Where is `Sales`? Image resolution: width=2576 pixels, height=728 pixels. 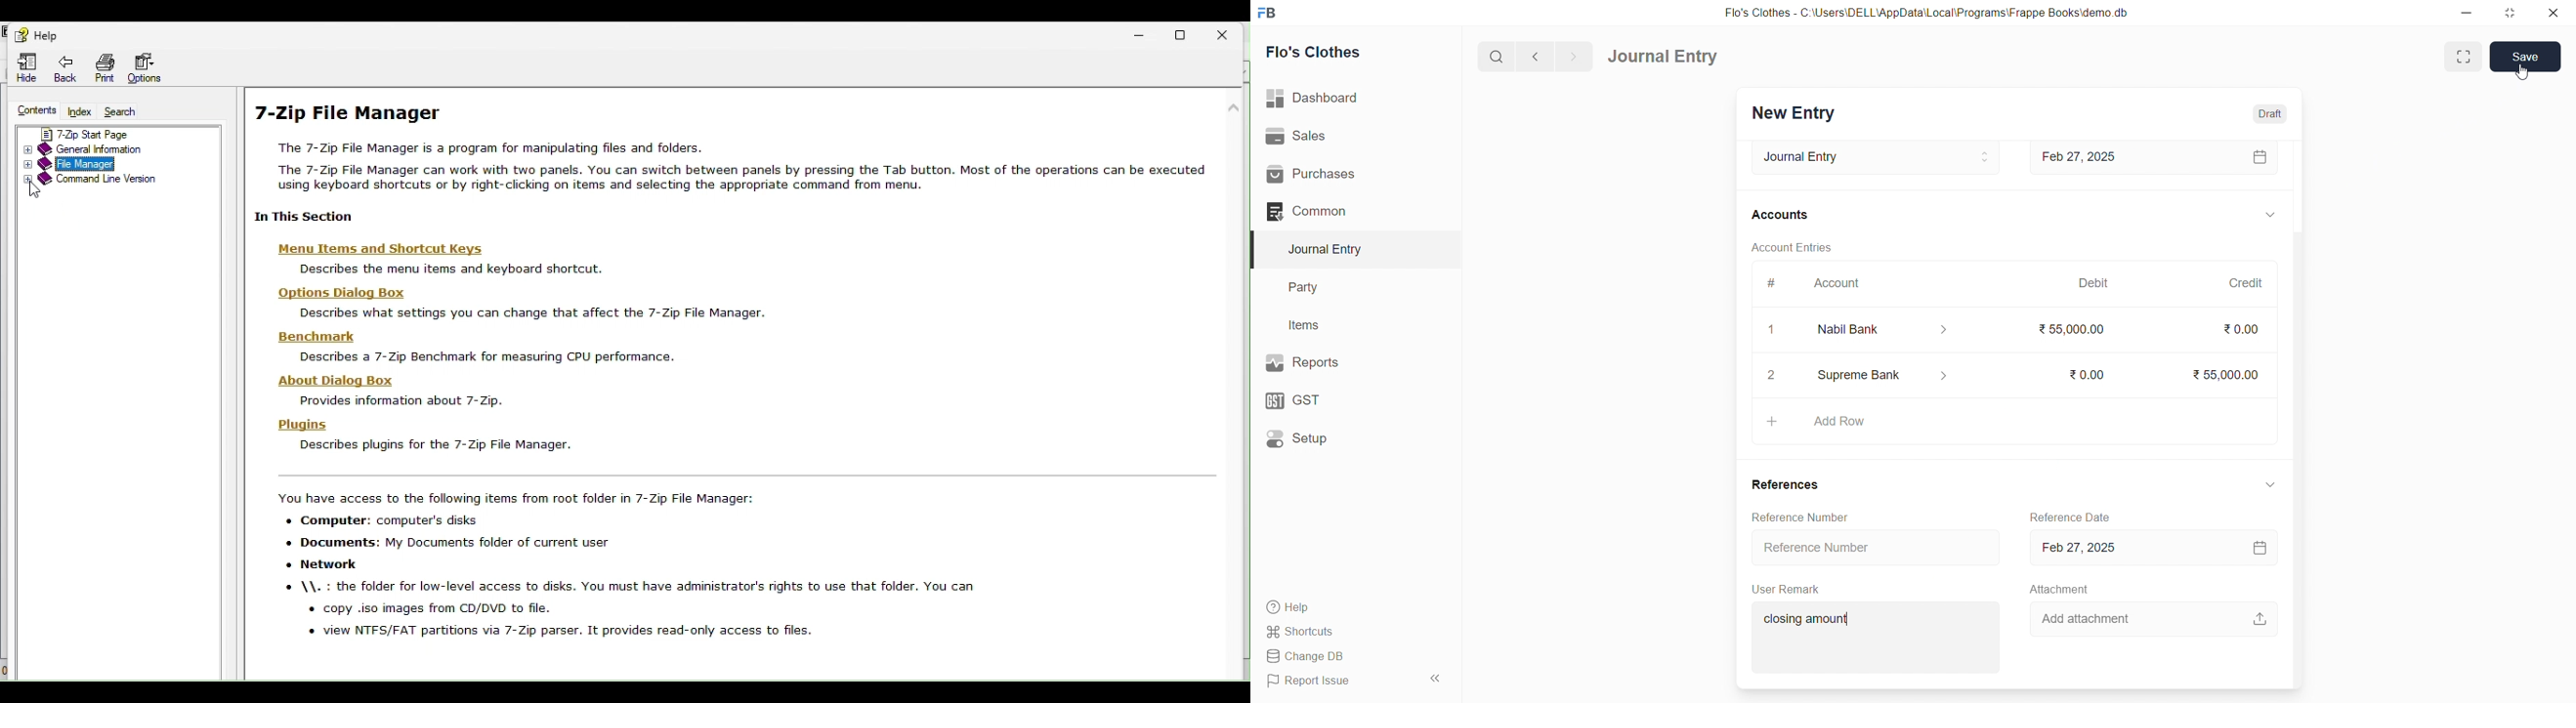
Sales is located at coordinates (1333, 135).